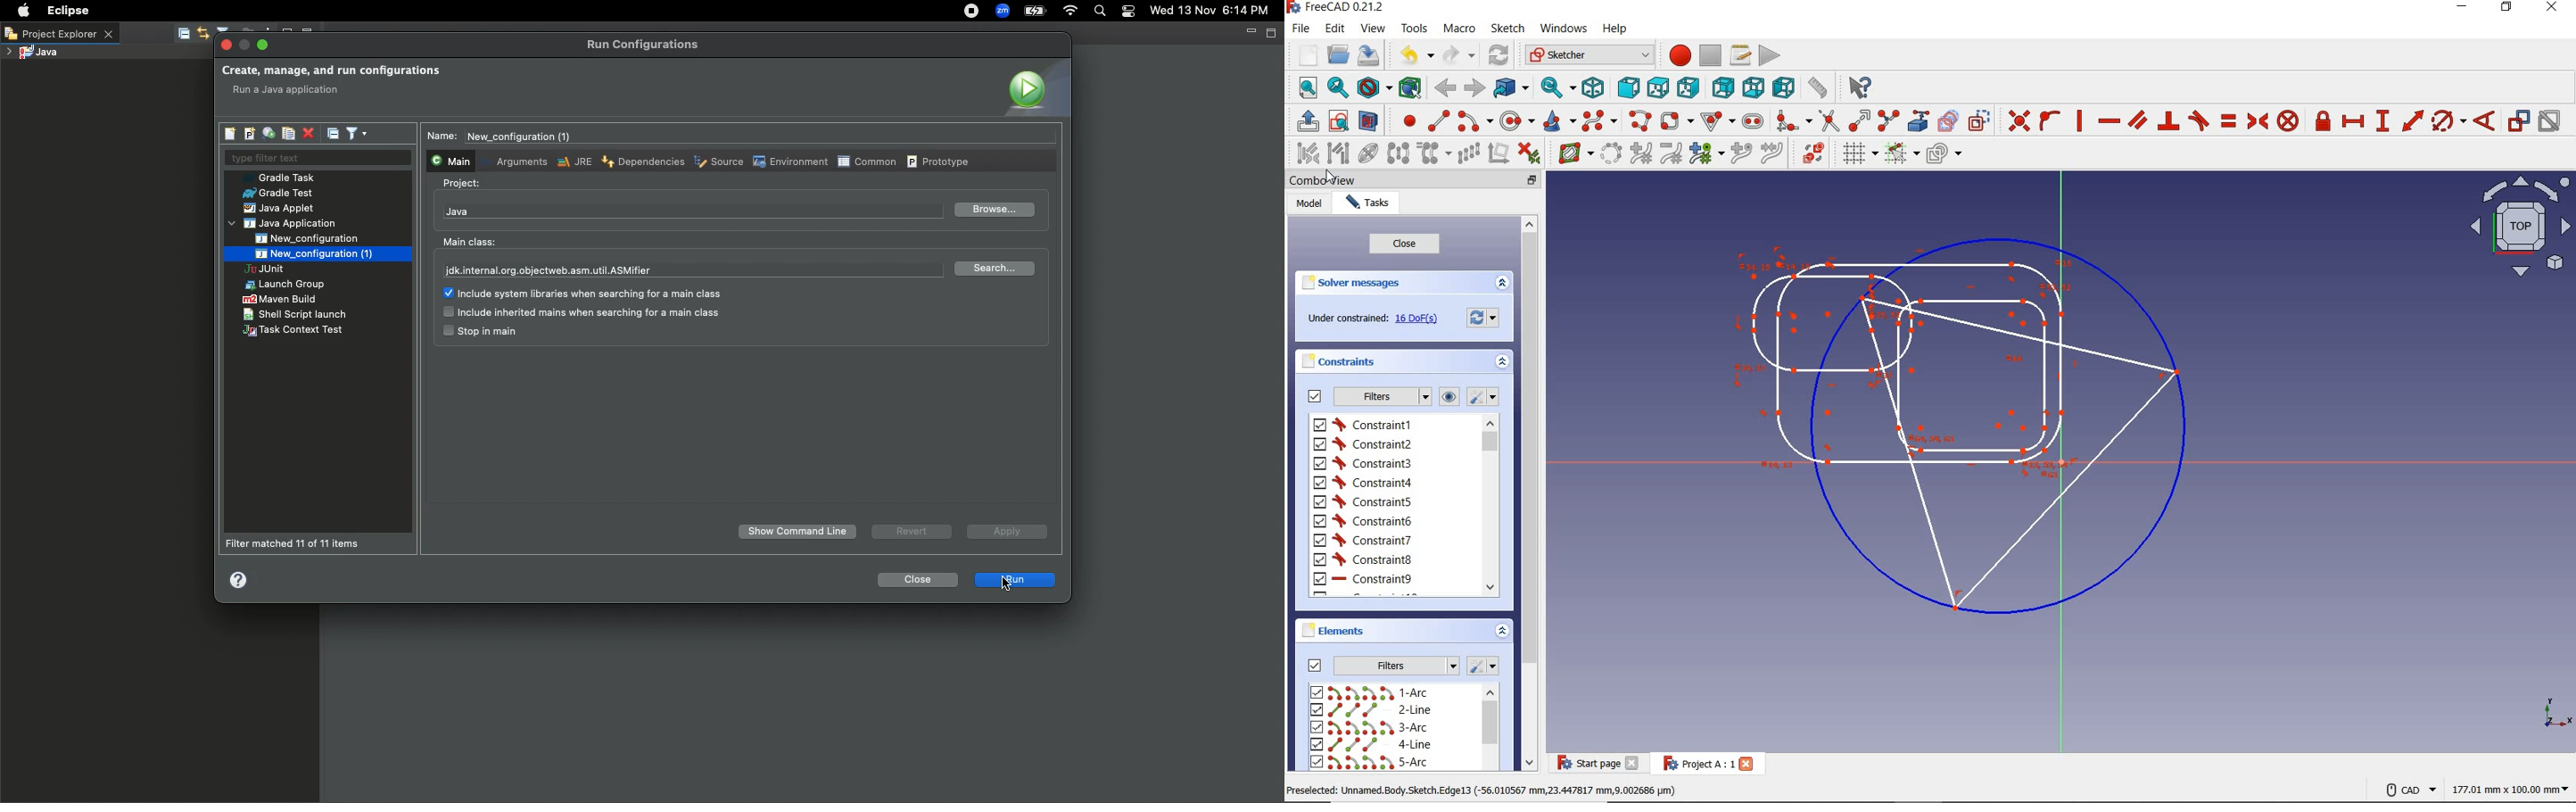 Image resolution: width=2576 pixels, height=812 pixels. Describe the element at coordinates (1339, 152) in the screenshot. I see `select associated geometry` at that location.